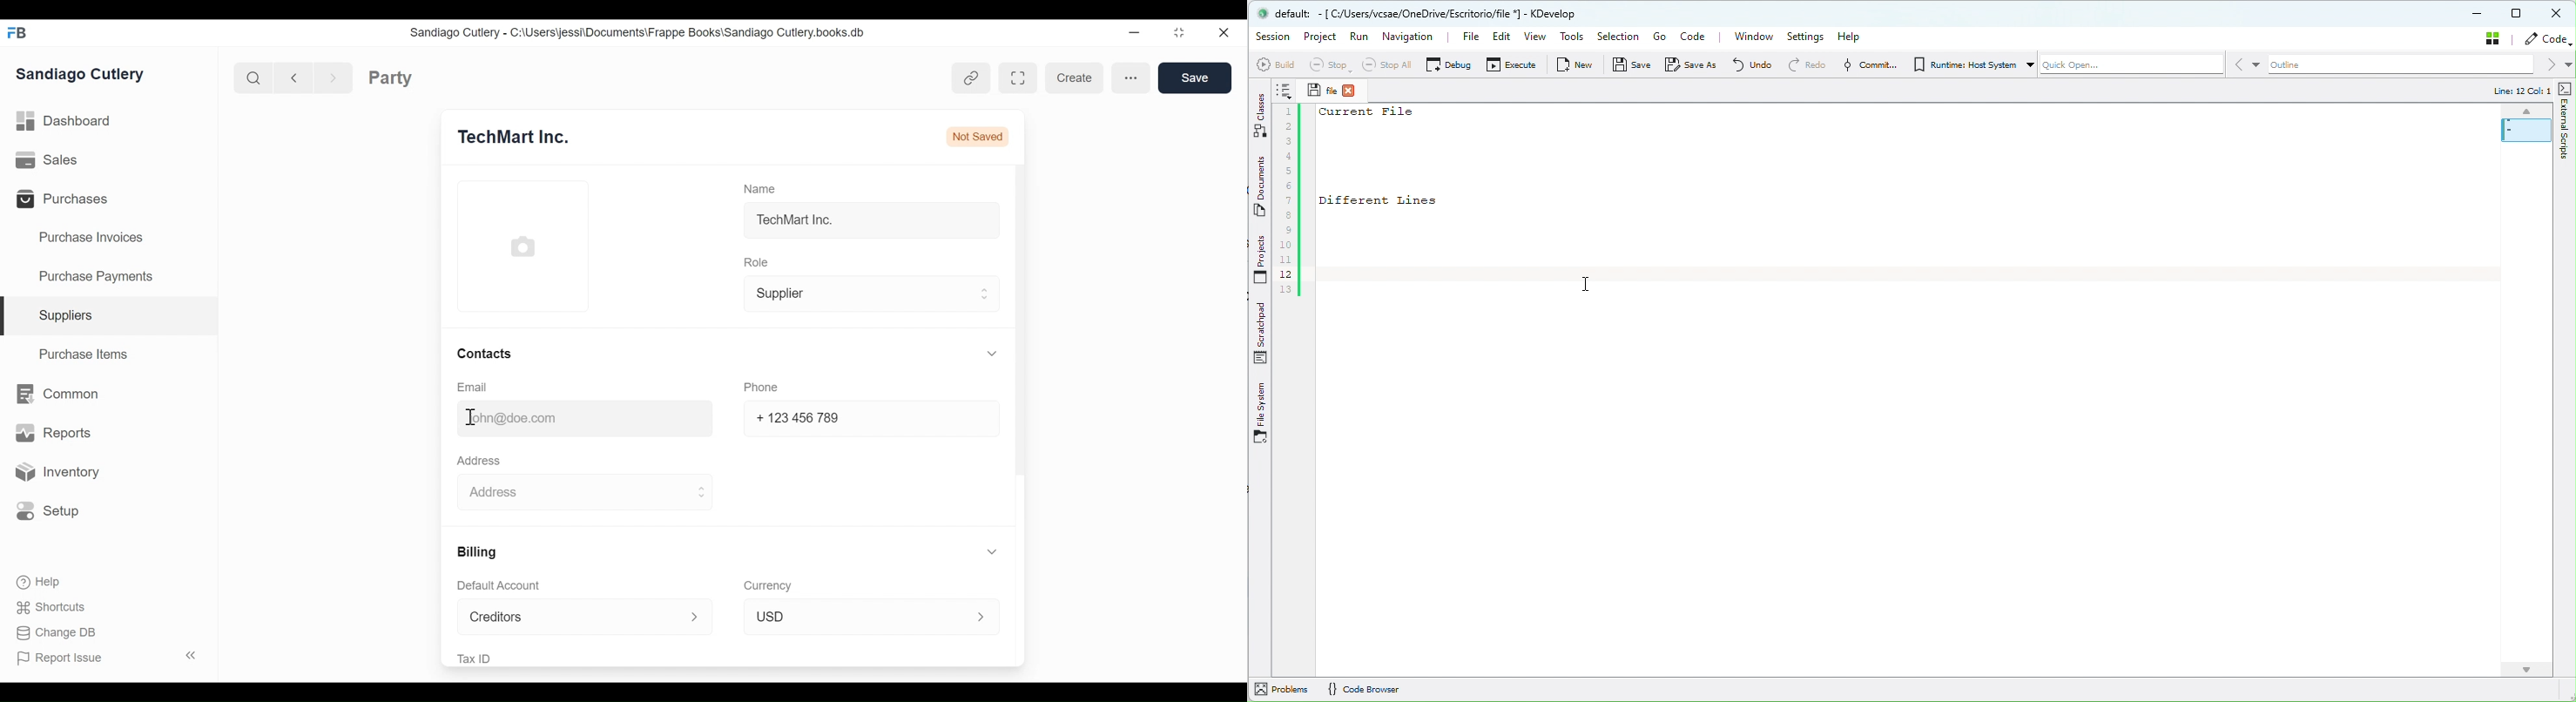 This screenshot has width=2576, height=728. Describe the element at coordinates (47, 159) in the screenshot. I see `Sales` at that location.